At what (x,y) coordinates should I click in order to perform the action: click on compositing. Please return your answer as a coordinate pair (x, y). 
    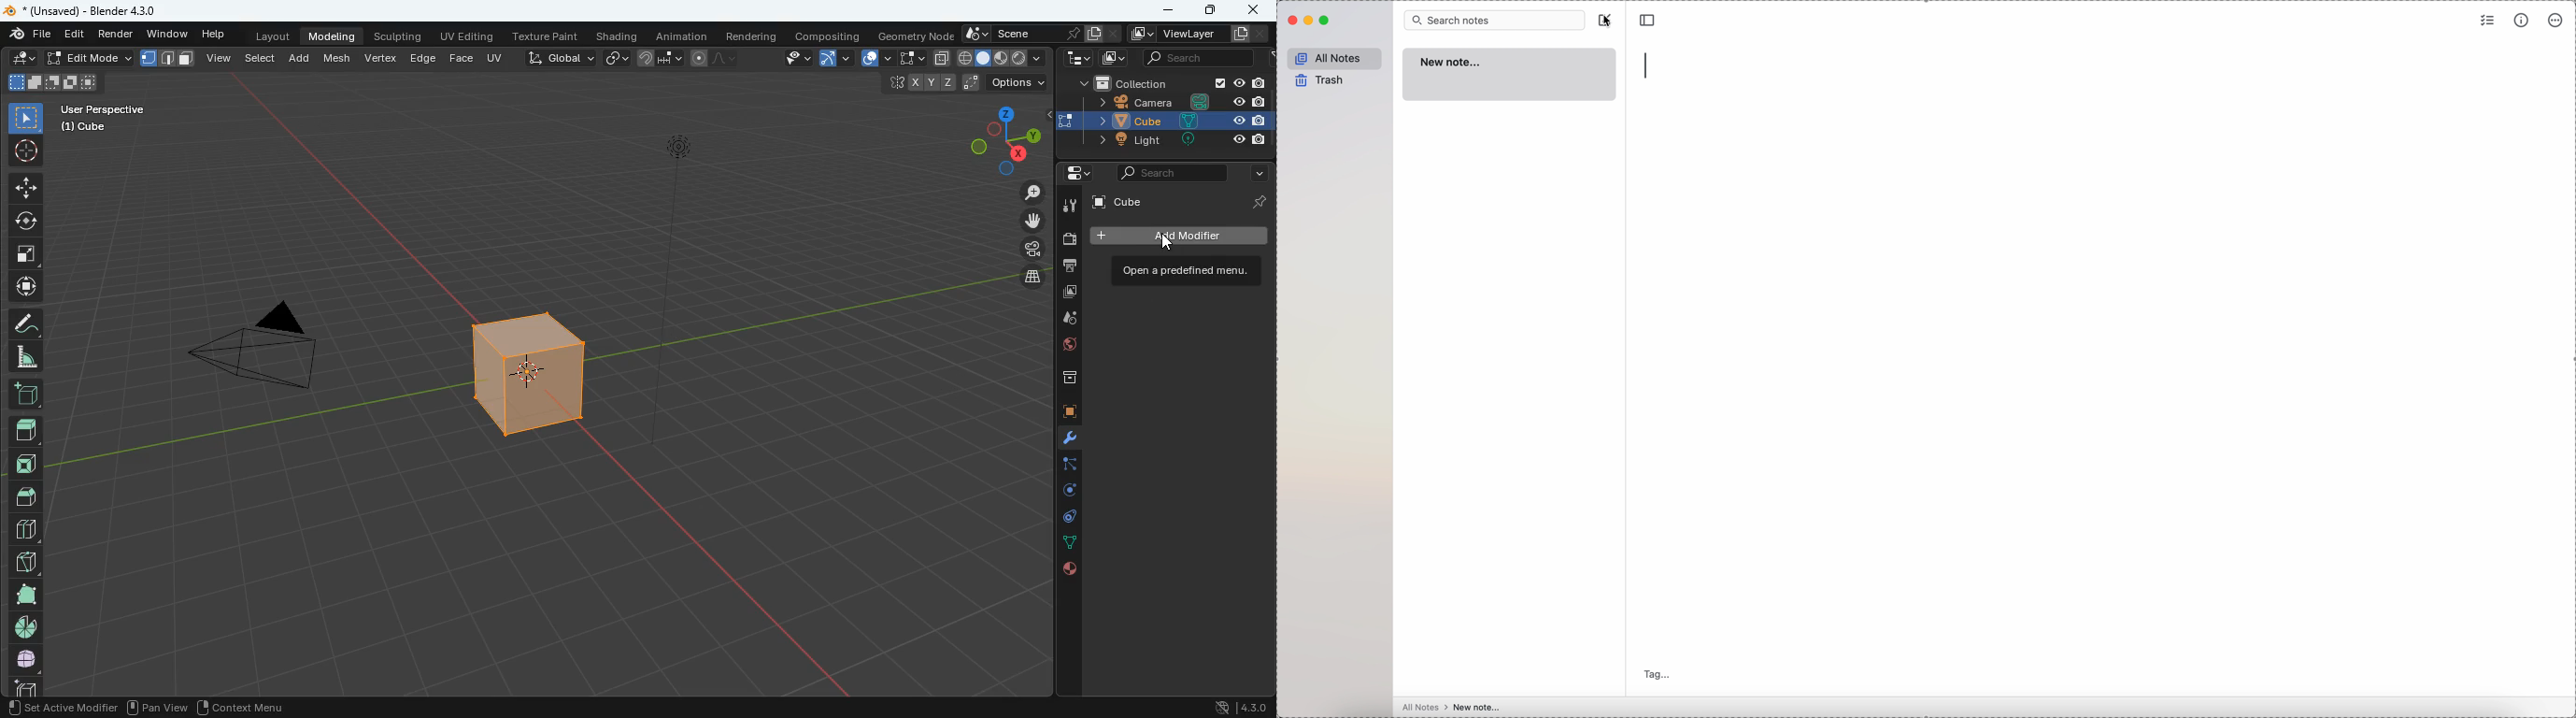
    Looking at the image, I should click on (826, 36).